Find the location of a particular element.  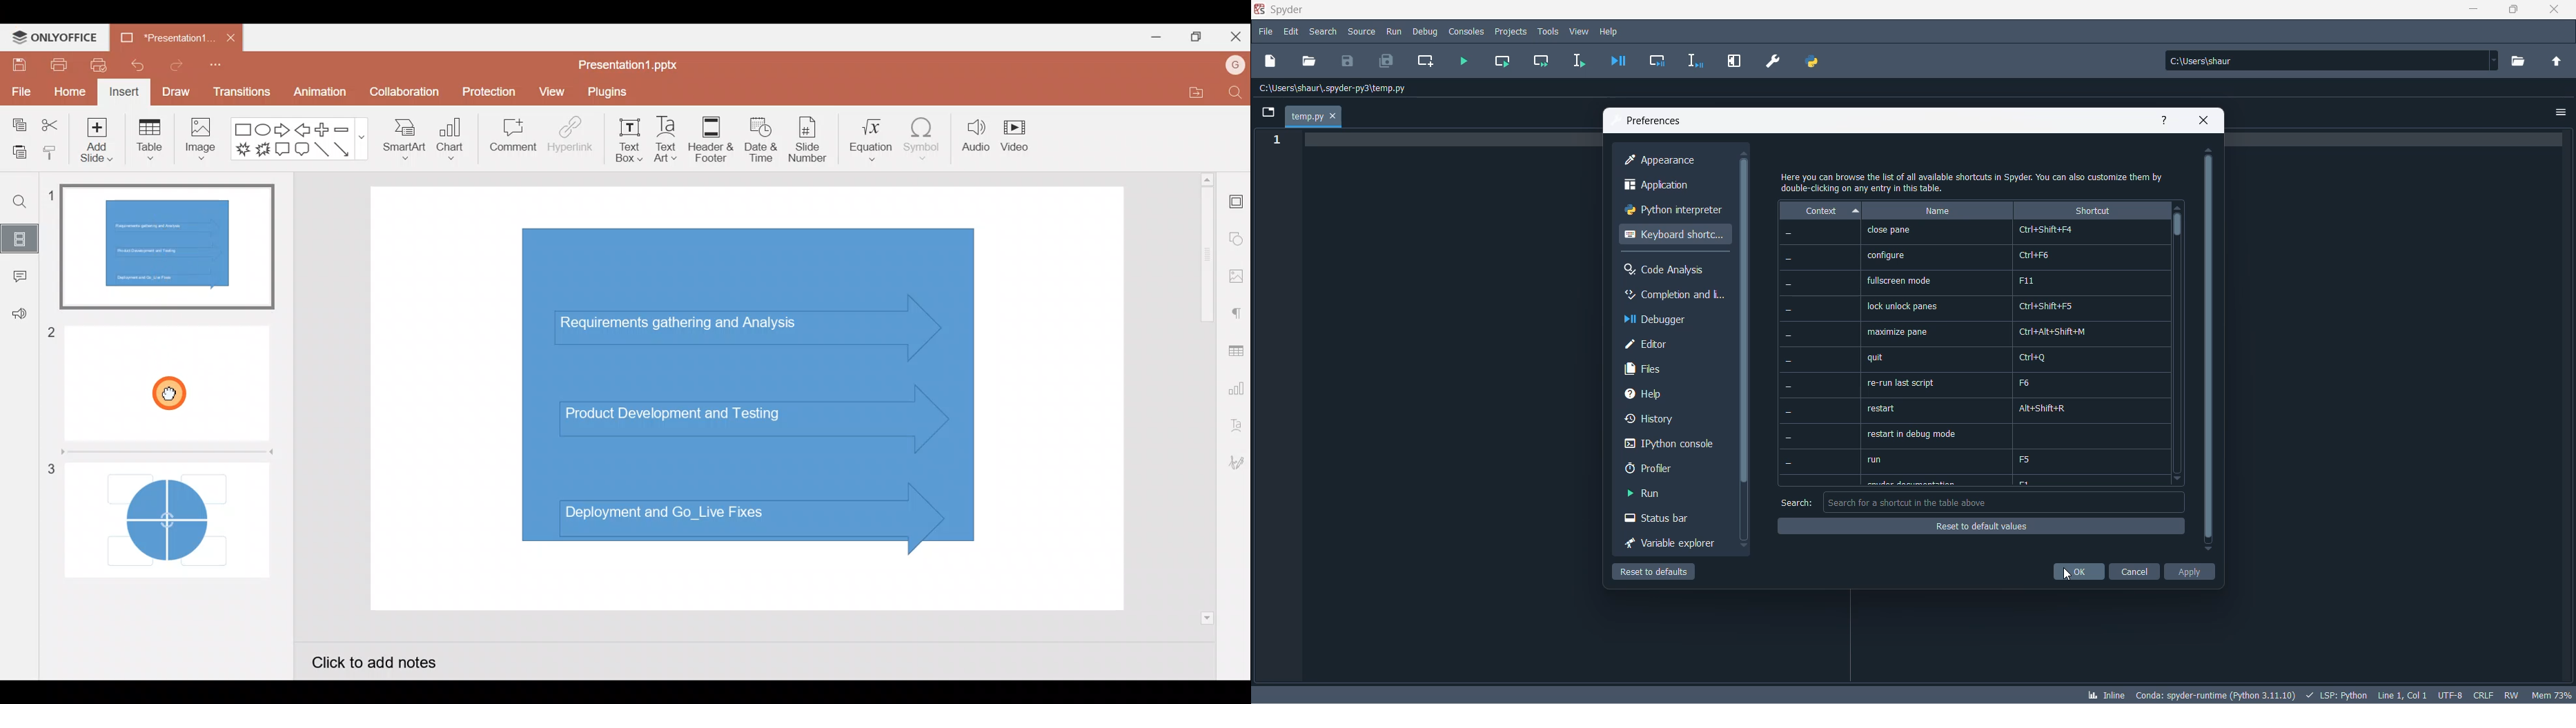

Presentation1.pptx is located at coordinates (633, 64).